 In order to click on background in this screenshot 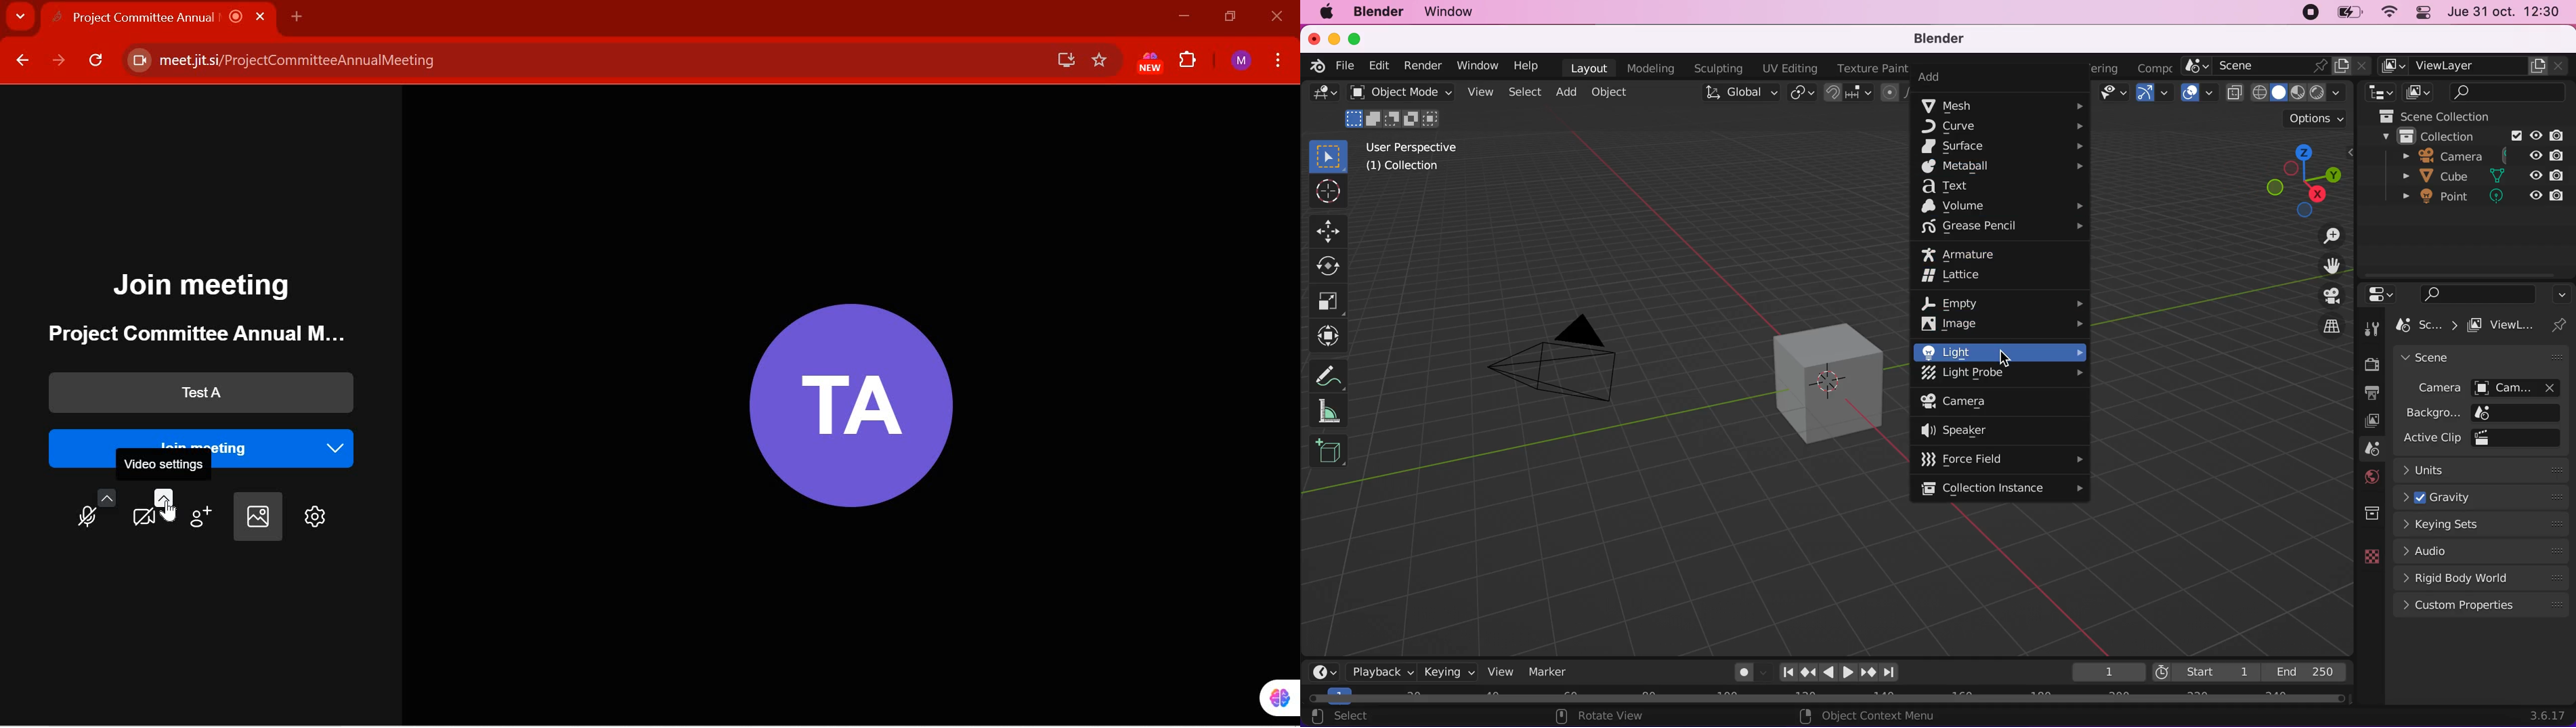, I will do `click(2433, 413)`.